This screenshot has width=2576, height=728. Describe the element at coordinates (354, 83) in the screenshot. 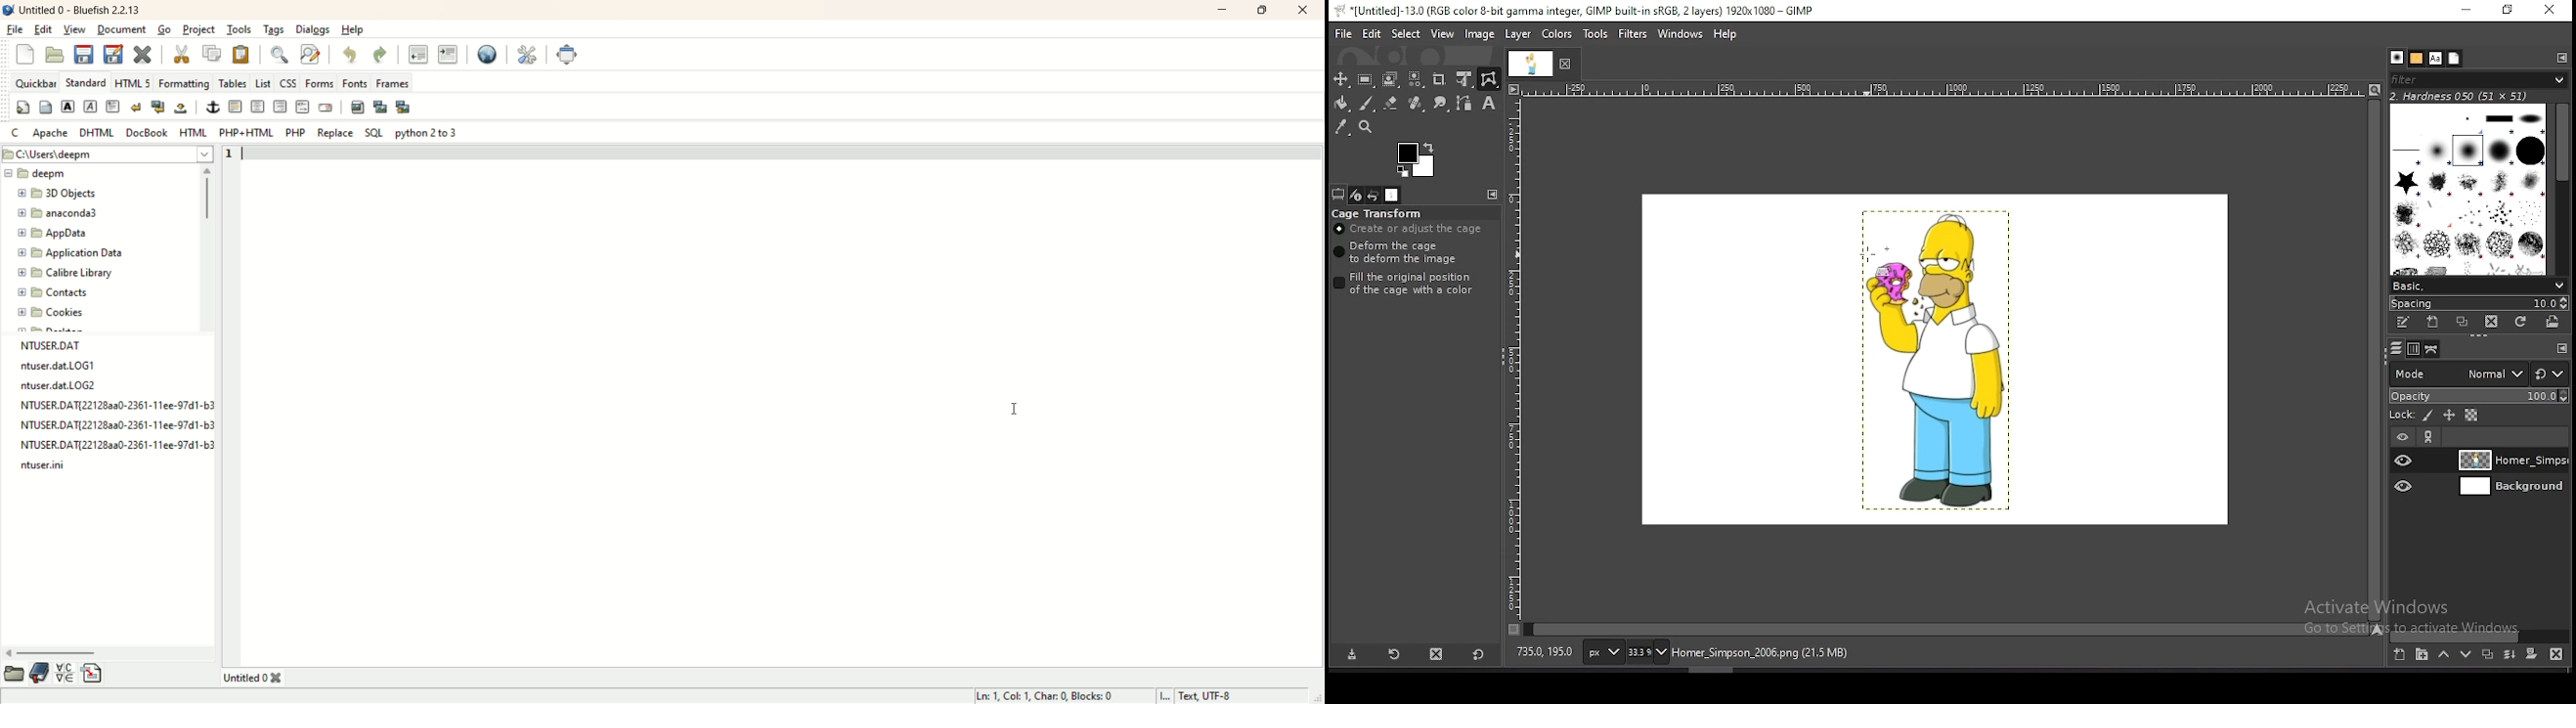

I see `fonts` at that location.